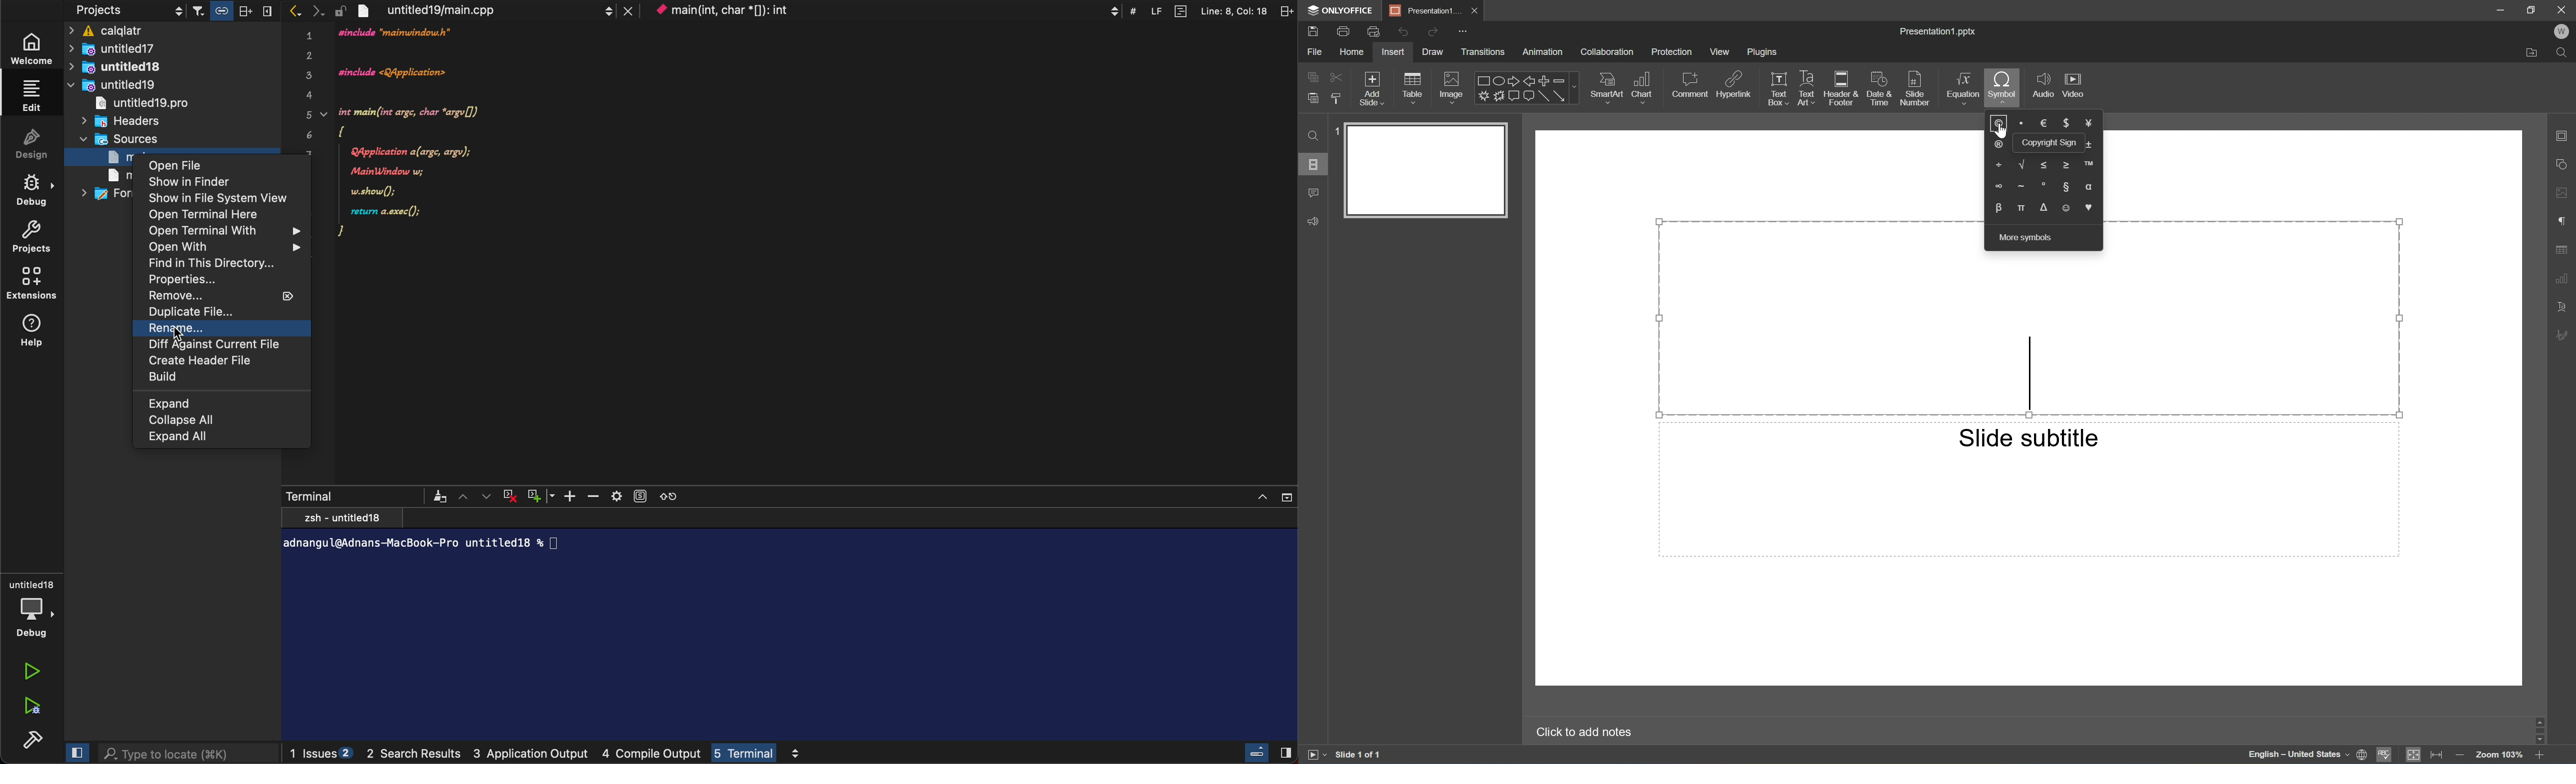 The width and height of the screenshot is (2576, 784). I want to click on Set document language, so click(2362, 756).